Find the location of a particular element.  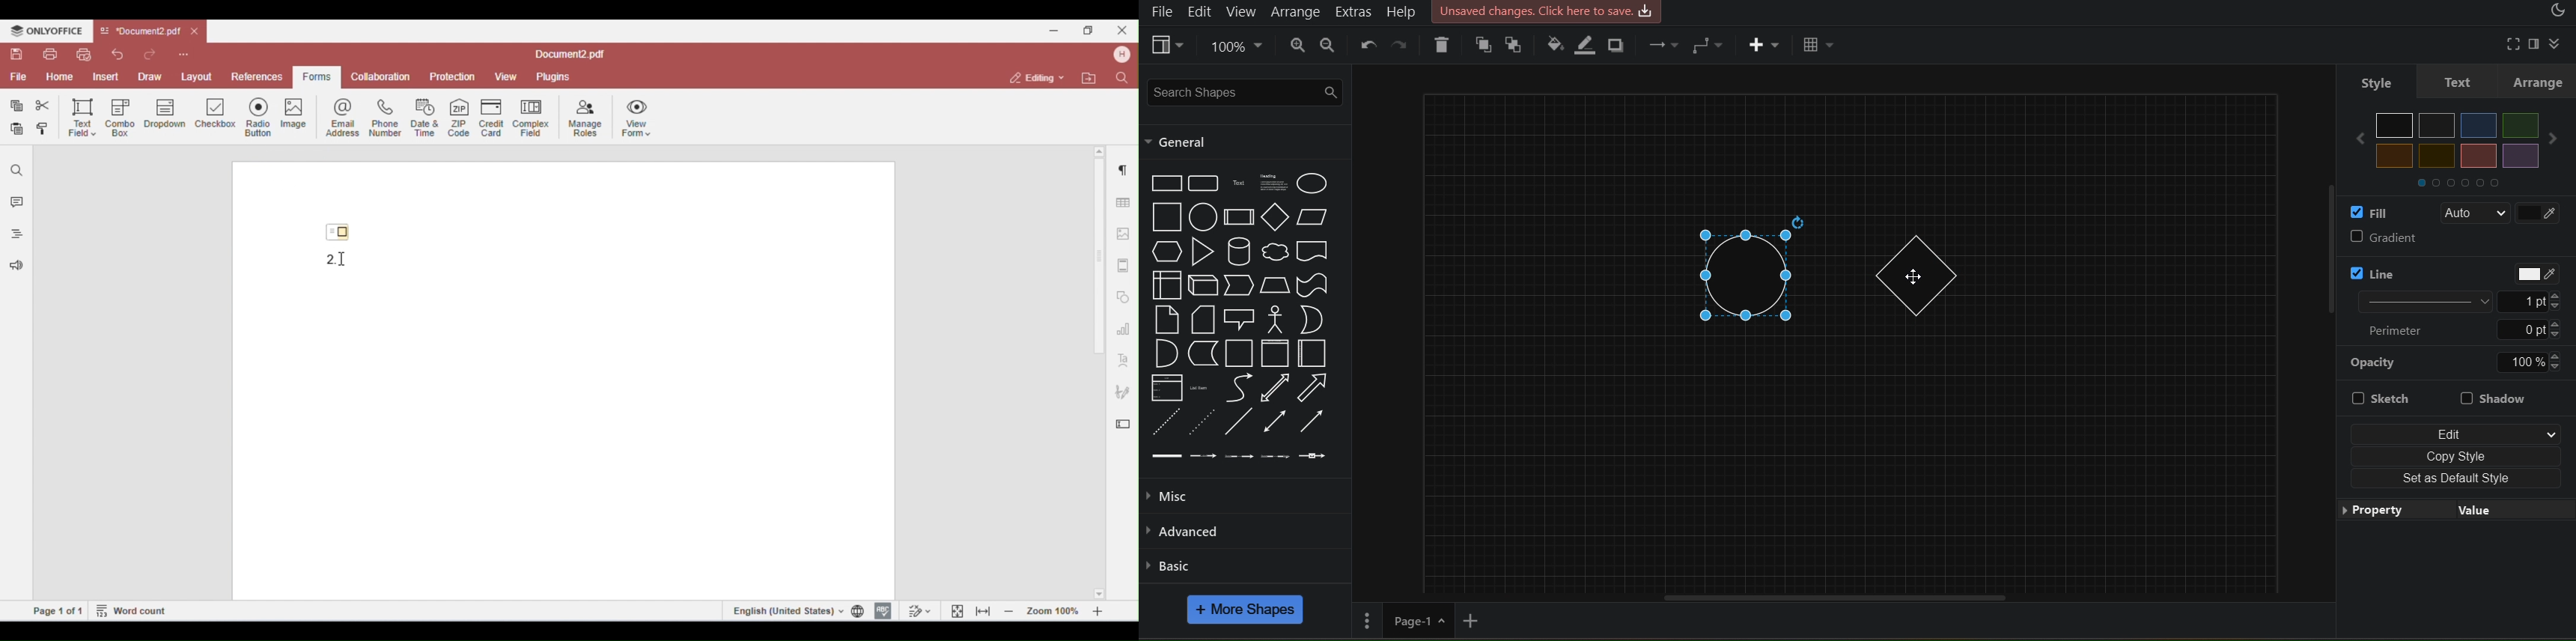

copy style is located at coordinates (2453, 458).